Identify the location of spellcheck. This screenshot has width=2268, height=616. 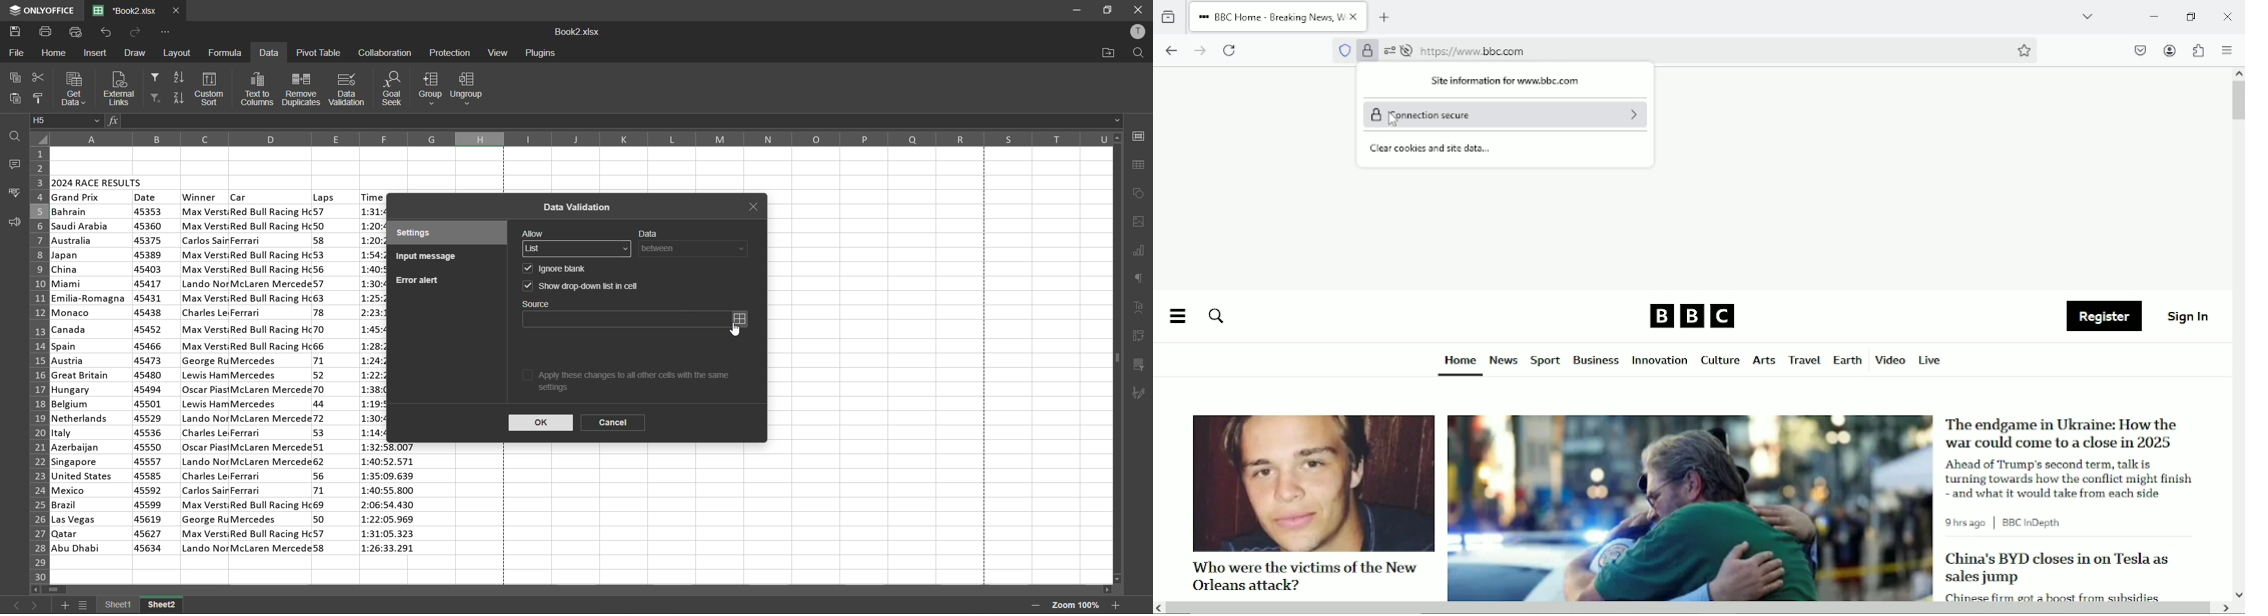
(15, 192).